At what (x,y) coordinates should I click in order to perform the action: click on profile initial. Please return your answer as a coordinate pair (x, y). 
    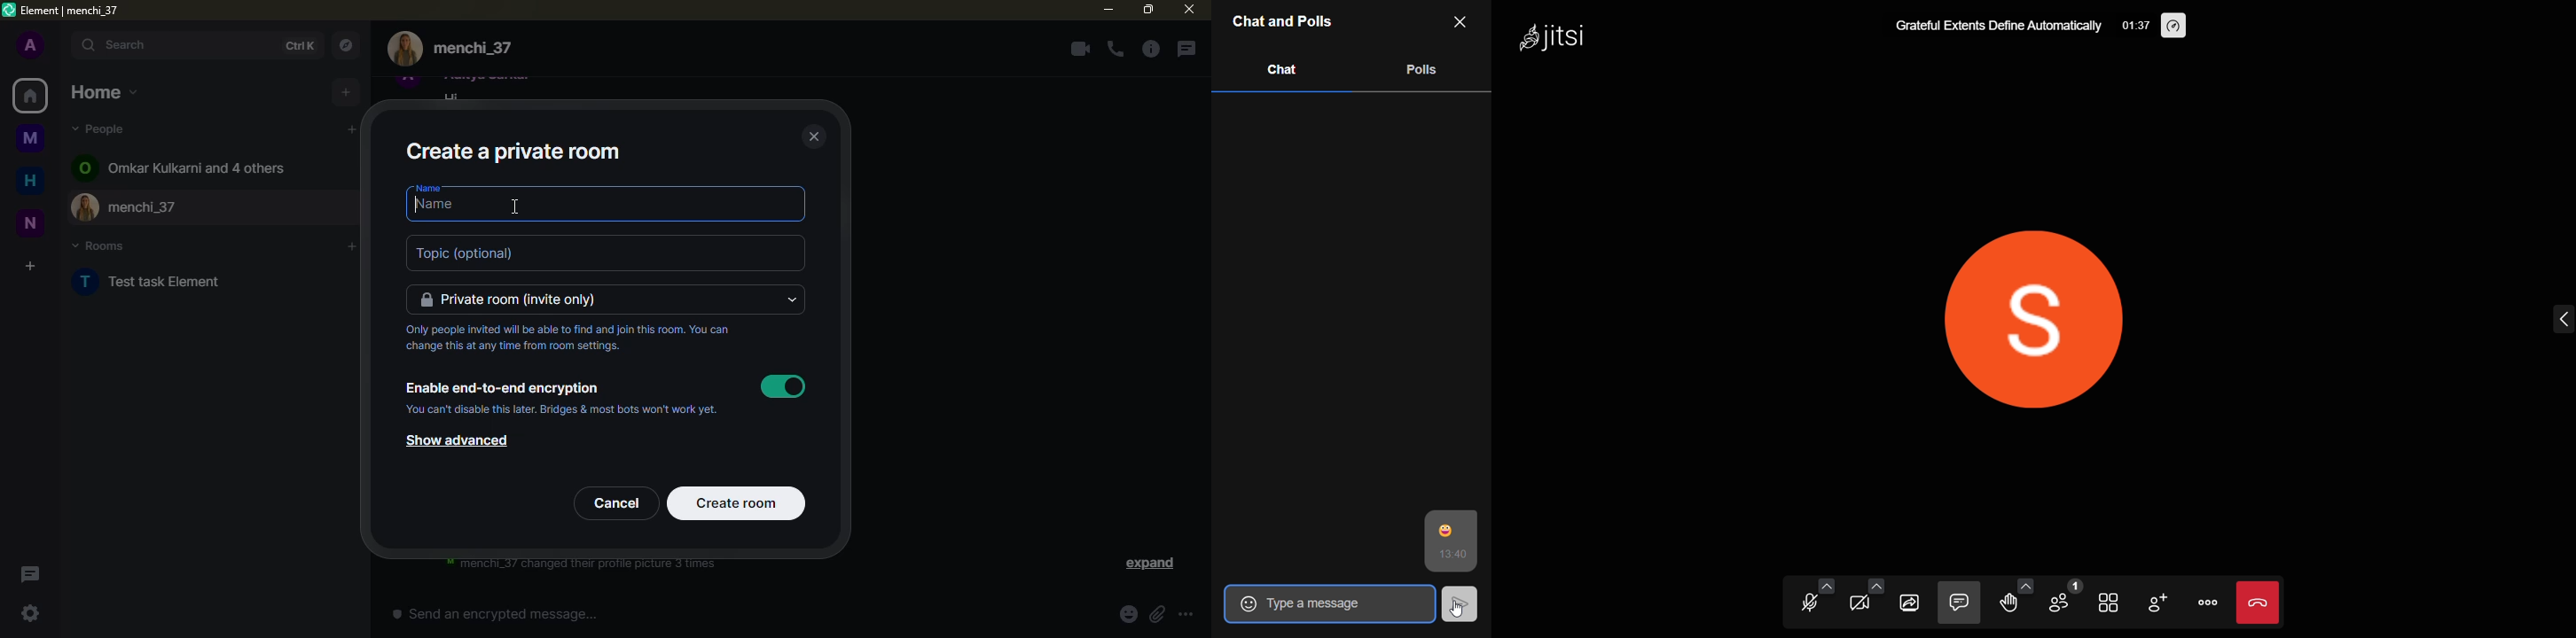
    Looking at the image, I should click on (31, 44).